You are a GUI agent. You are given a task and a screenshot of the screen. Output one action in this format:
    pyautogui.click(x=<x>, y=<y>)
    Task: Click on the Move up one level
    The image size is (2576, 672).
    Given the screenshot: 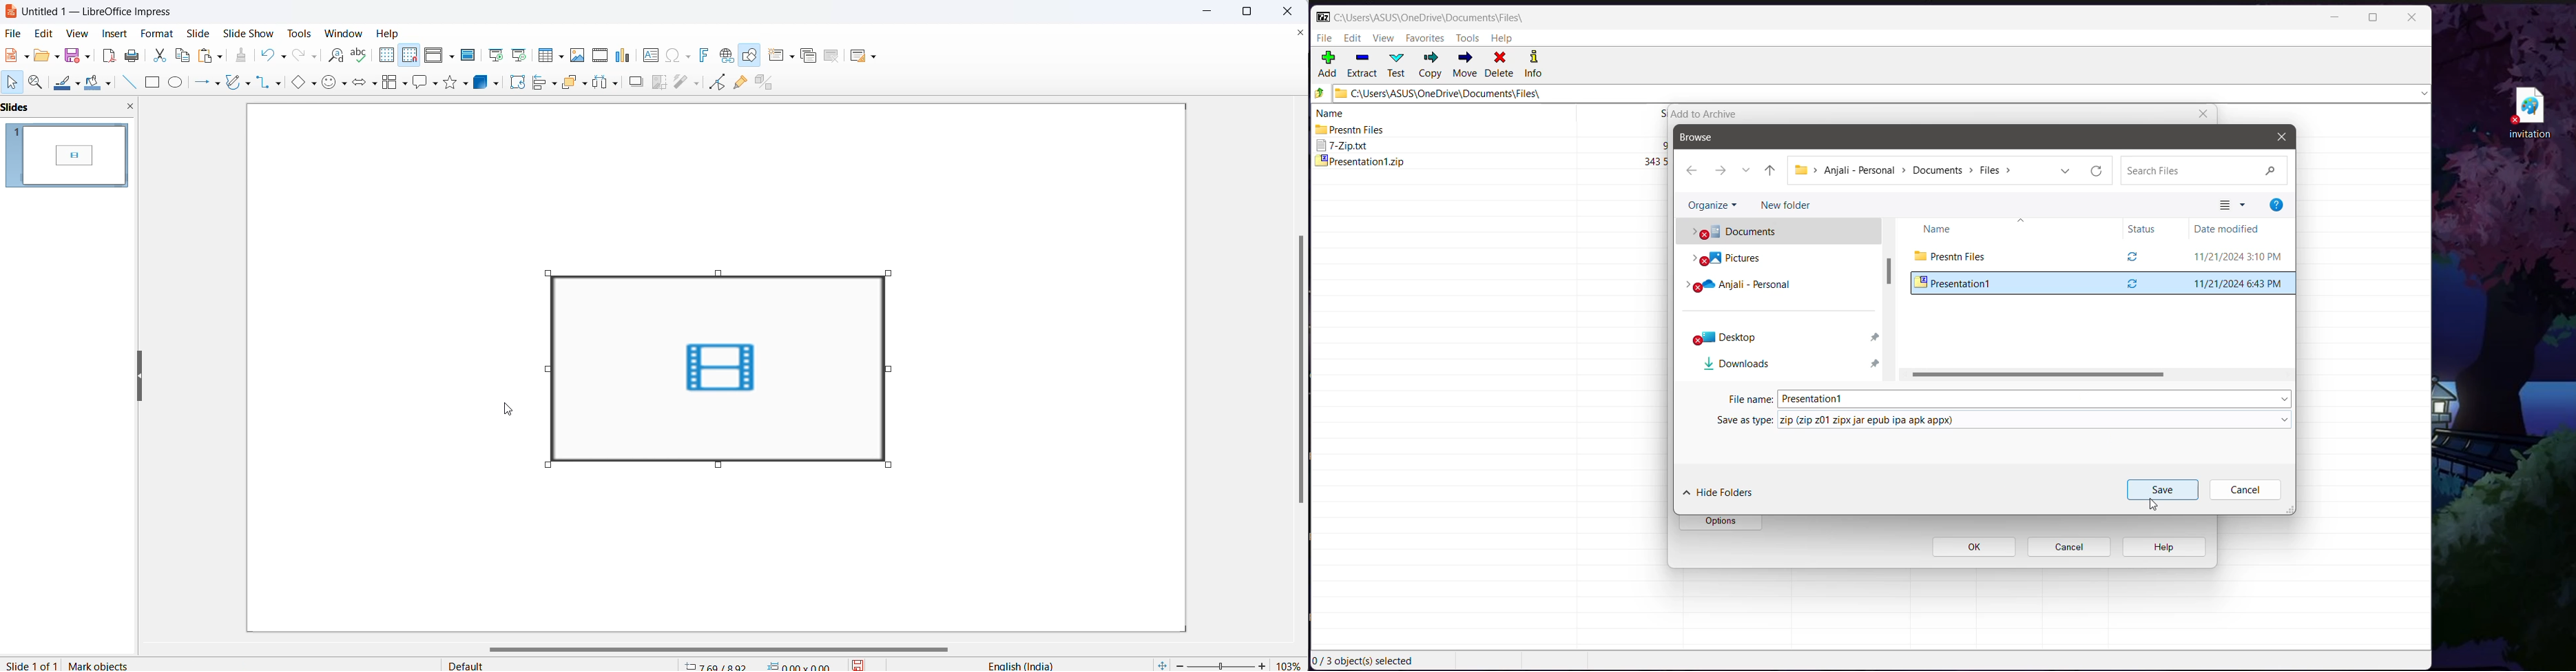 What is the action you would take?
    pyautogui.click(x=1770, y=171)
    